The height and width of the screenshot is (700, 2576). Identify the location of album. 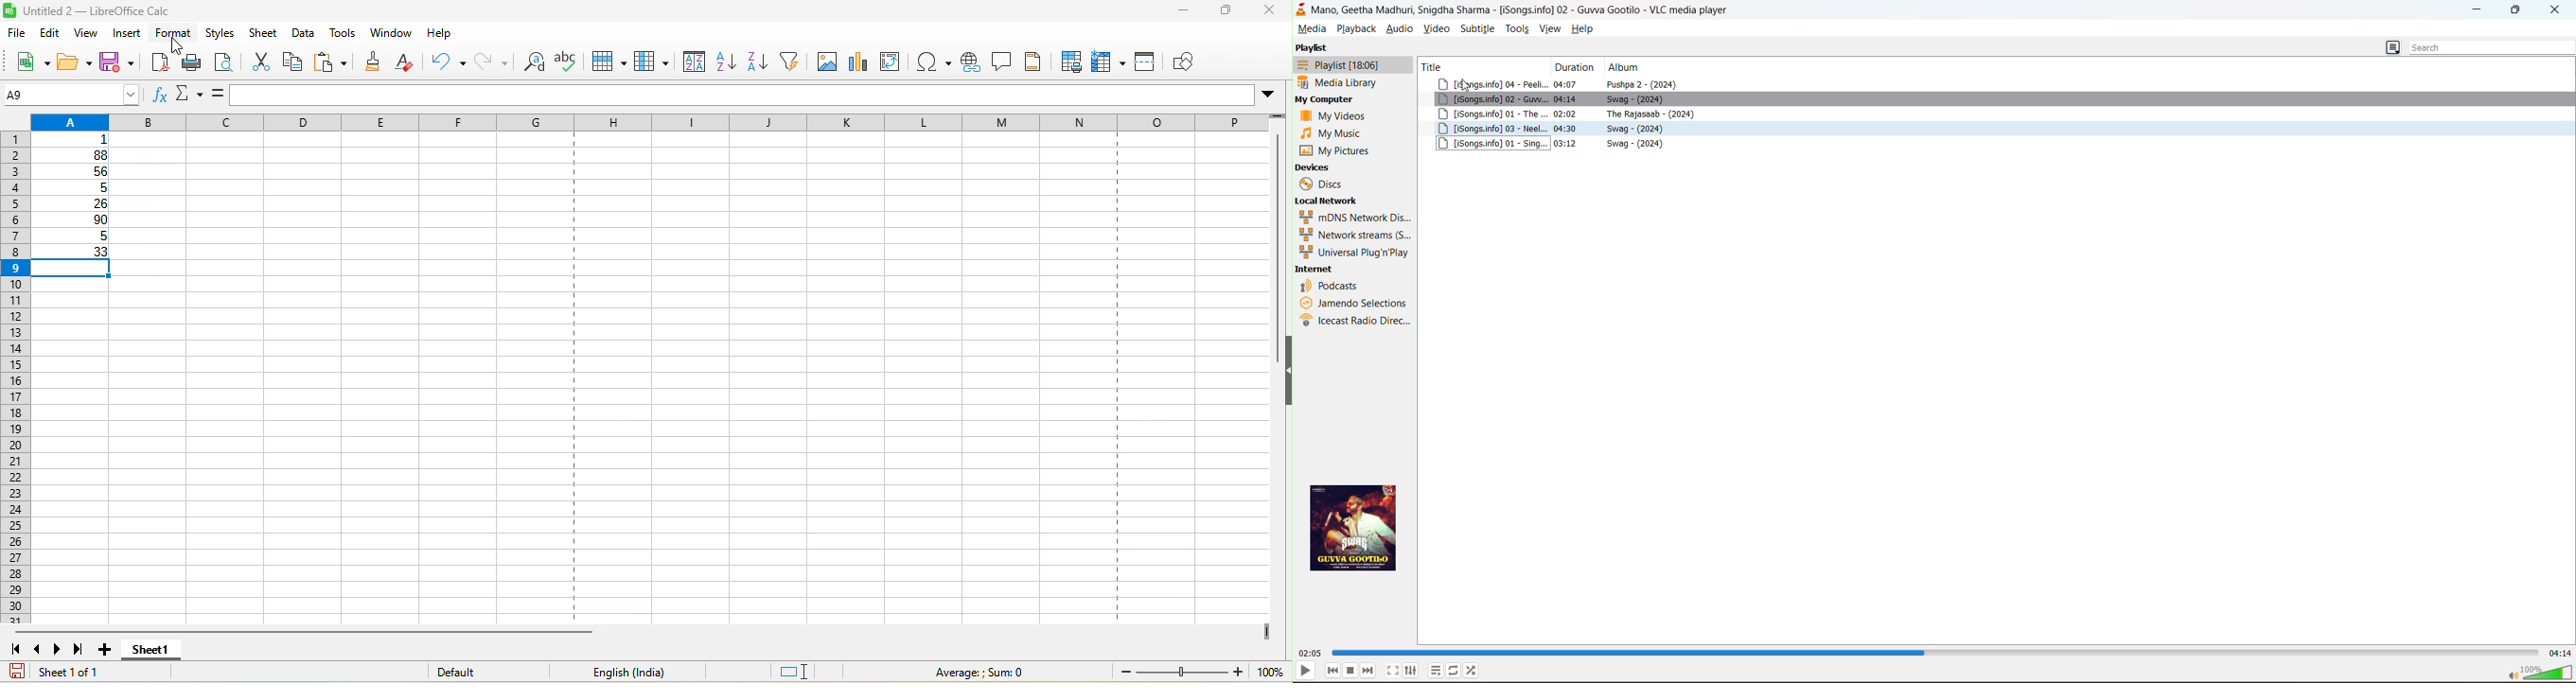
(1628, 67).